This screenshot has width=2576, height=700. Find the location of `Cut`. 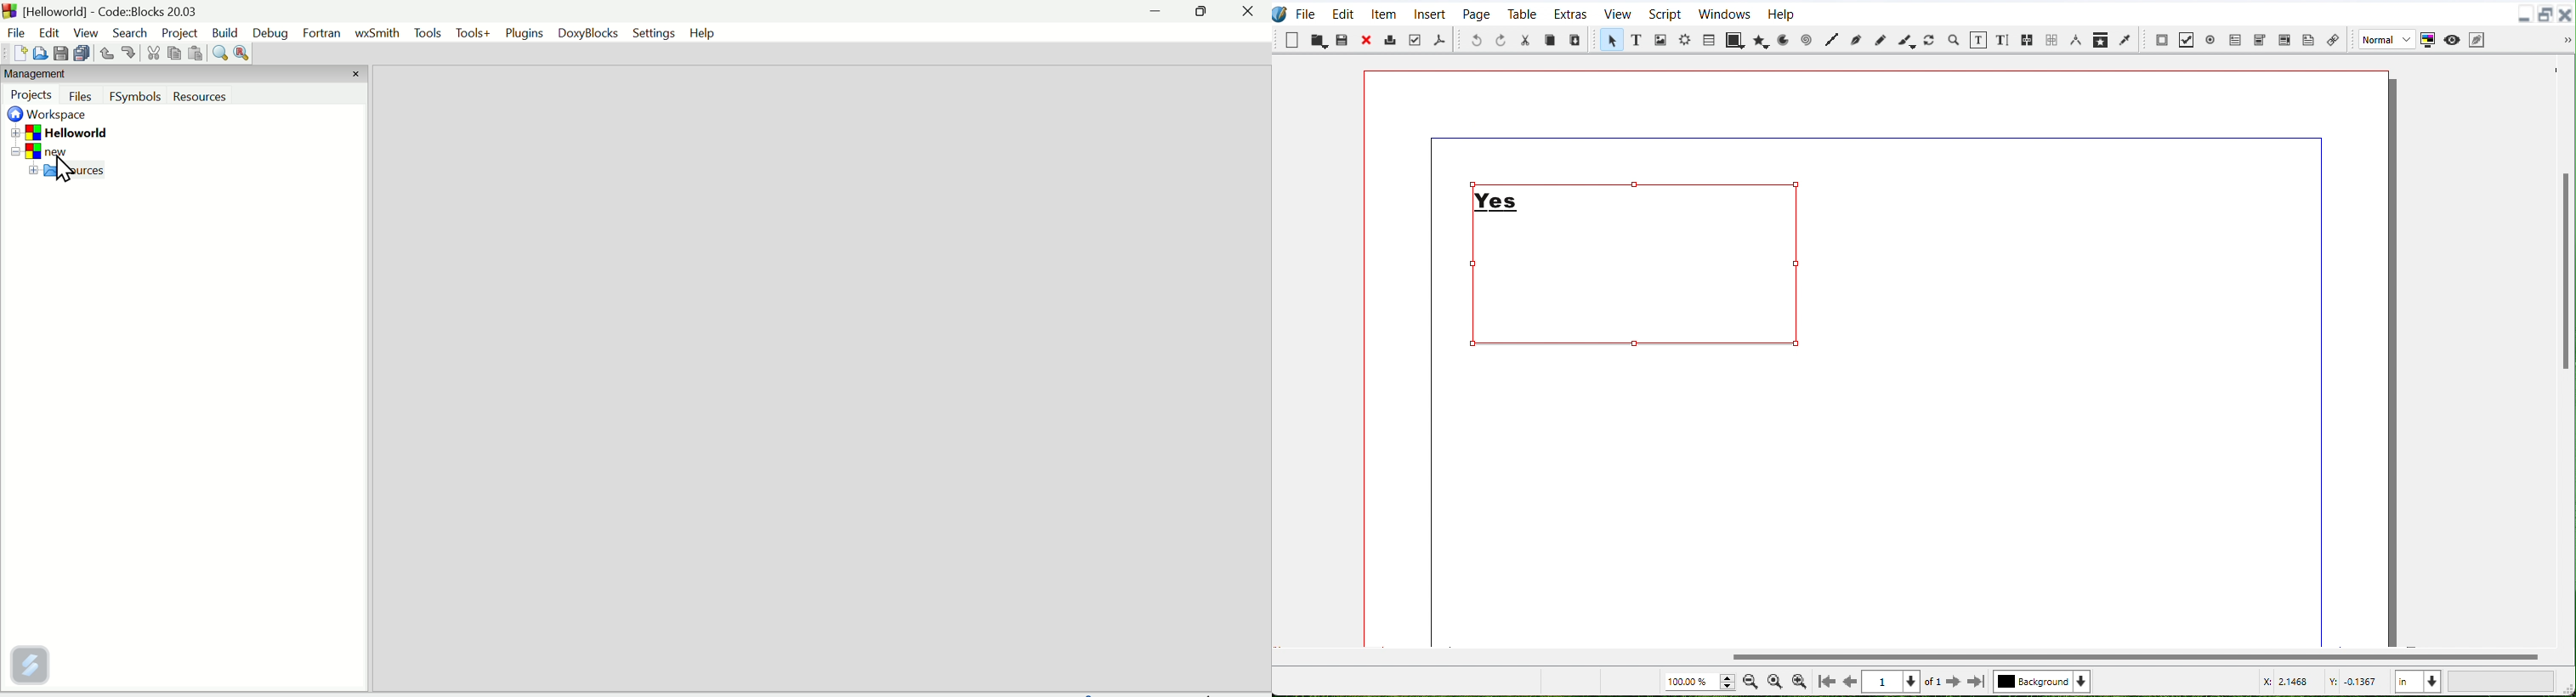

Cut is located at coordinates (1526, 40).